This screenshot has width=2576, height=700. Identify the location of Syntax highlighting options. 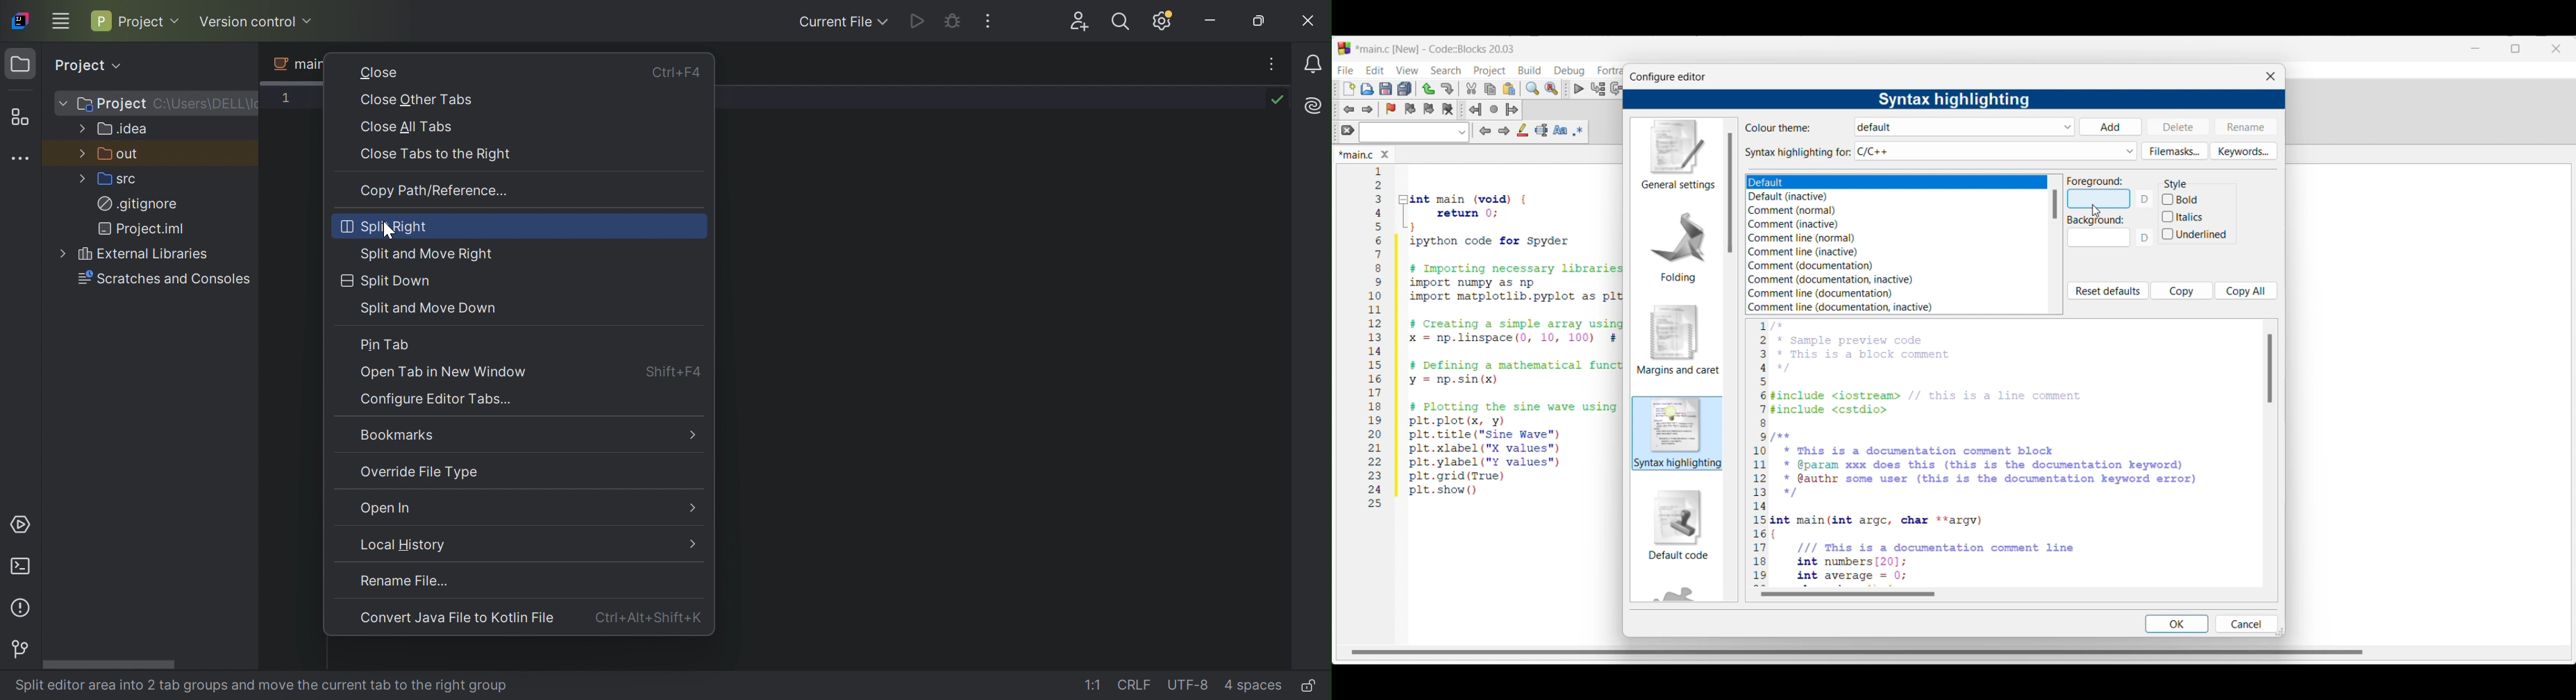
(1996, 151).